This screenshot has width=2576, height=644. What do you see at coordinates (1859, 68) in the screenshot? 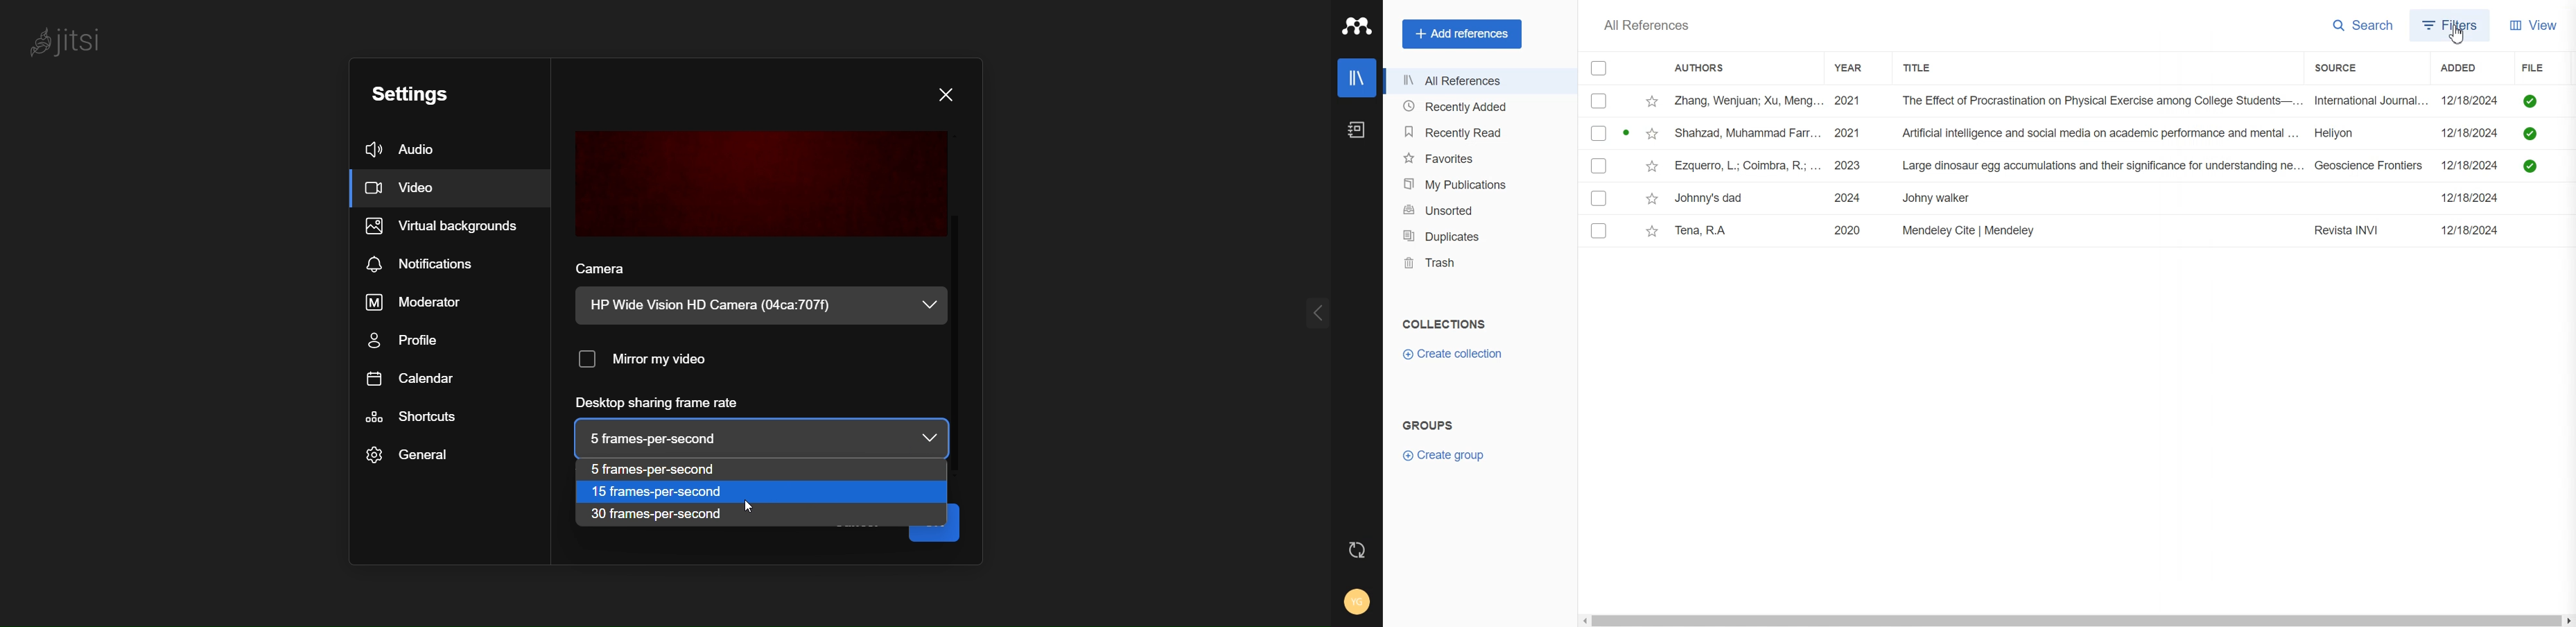
I see `Year` at bounding box center [1859, 68].